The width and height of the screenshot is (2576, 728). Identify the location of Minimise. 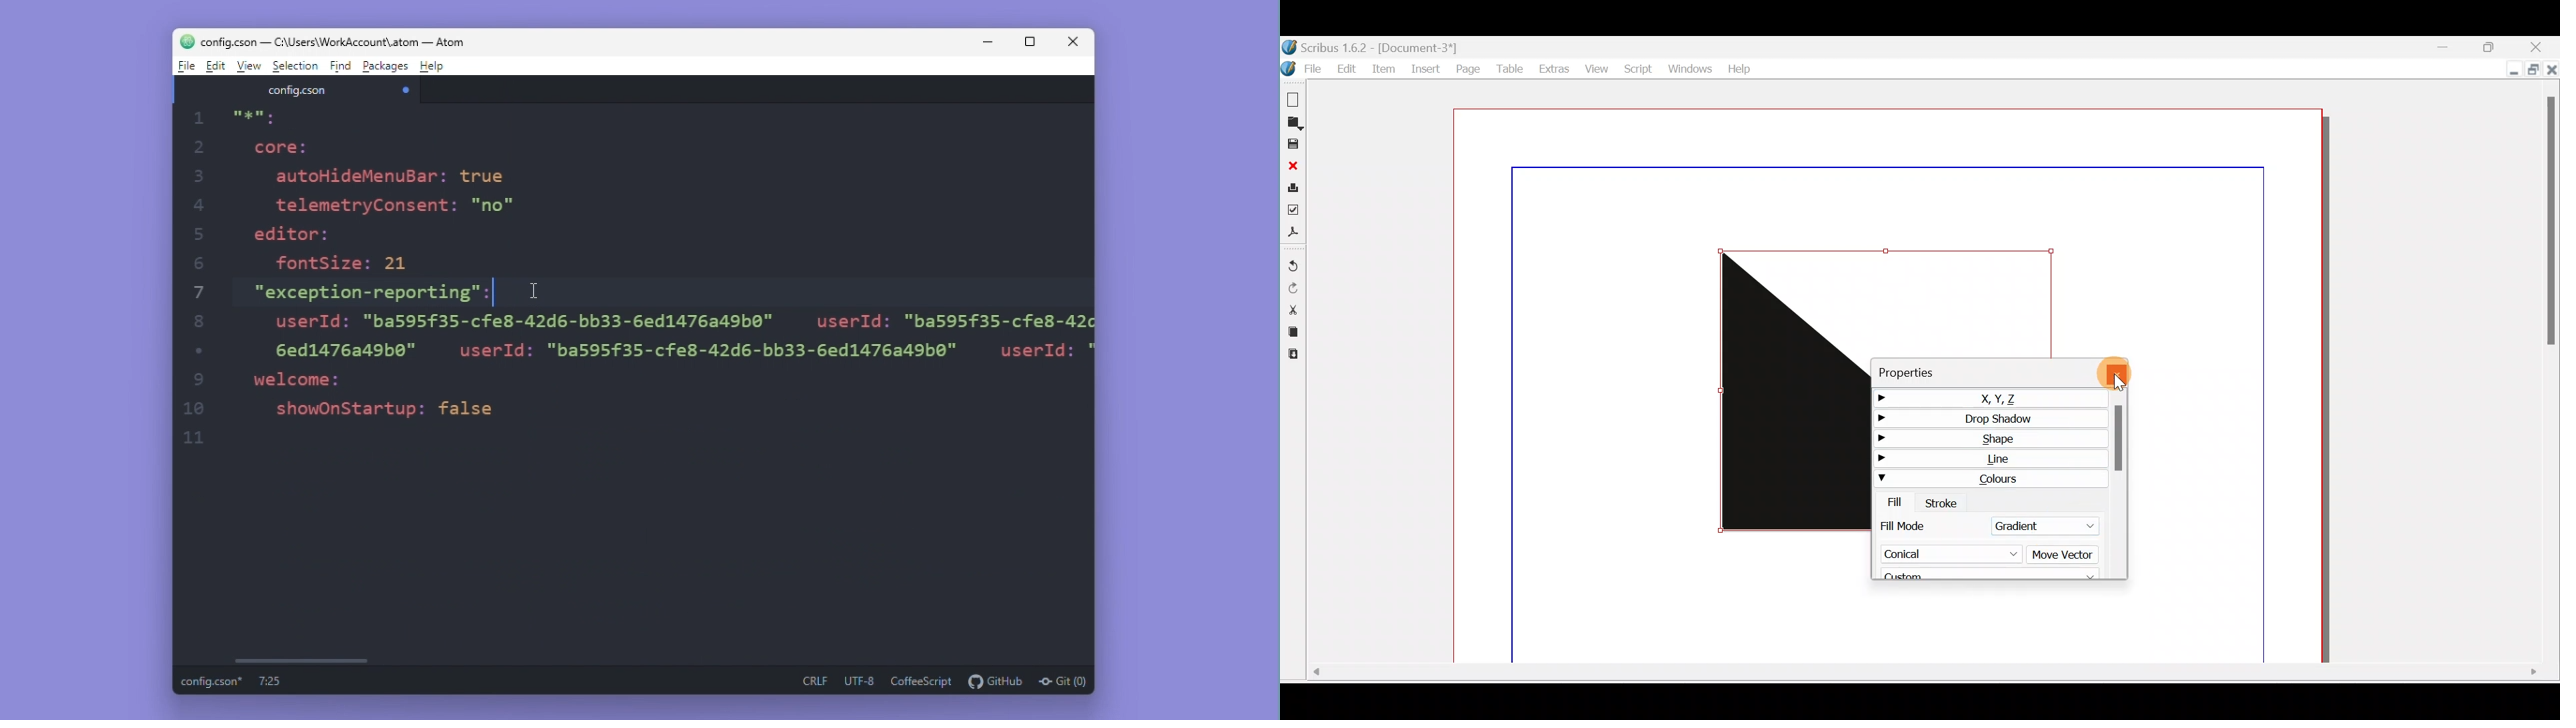
(2507, 69).